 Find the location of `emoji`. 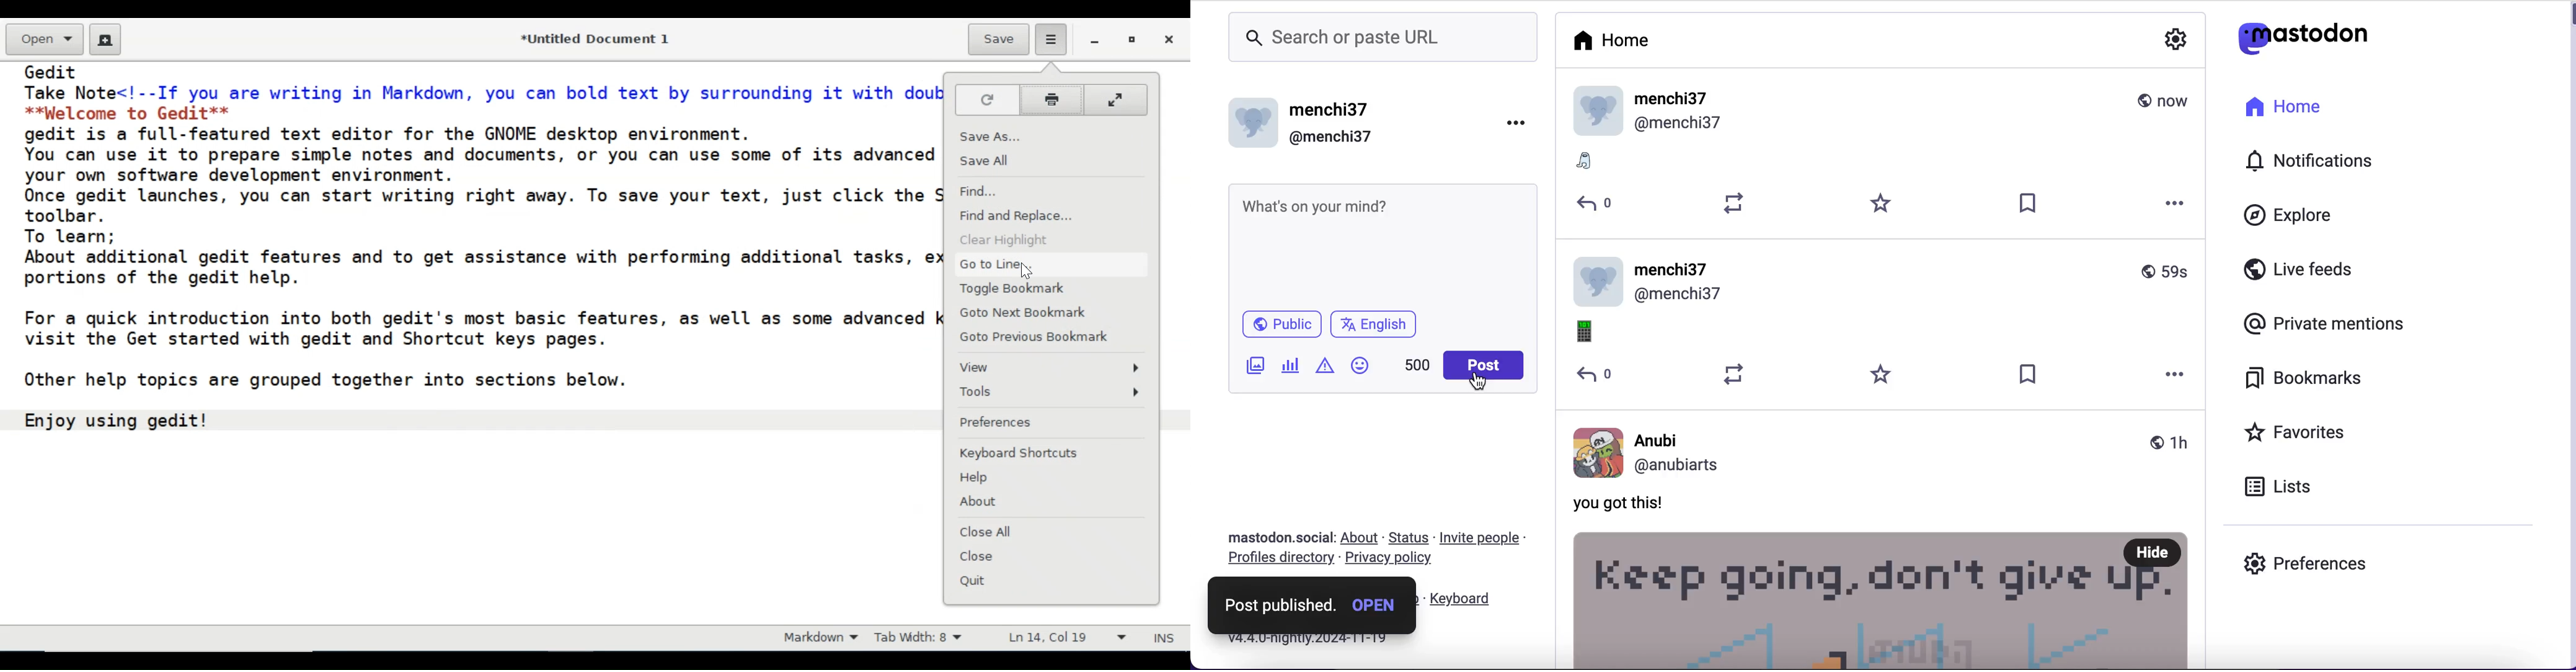

emoji is located at coordinates (1589, 332).